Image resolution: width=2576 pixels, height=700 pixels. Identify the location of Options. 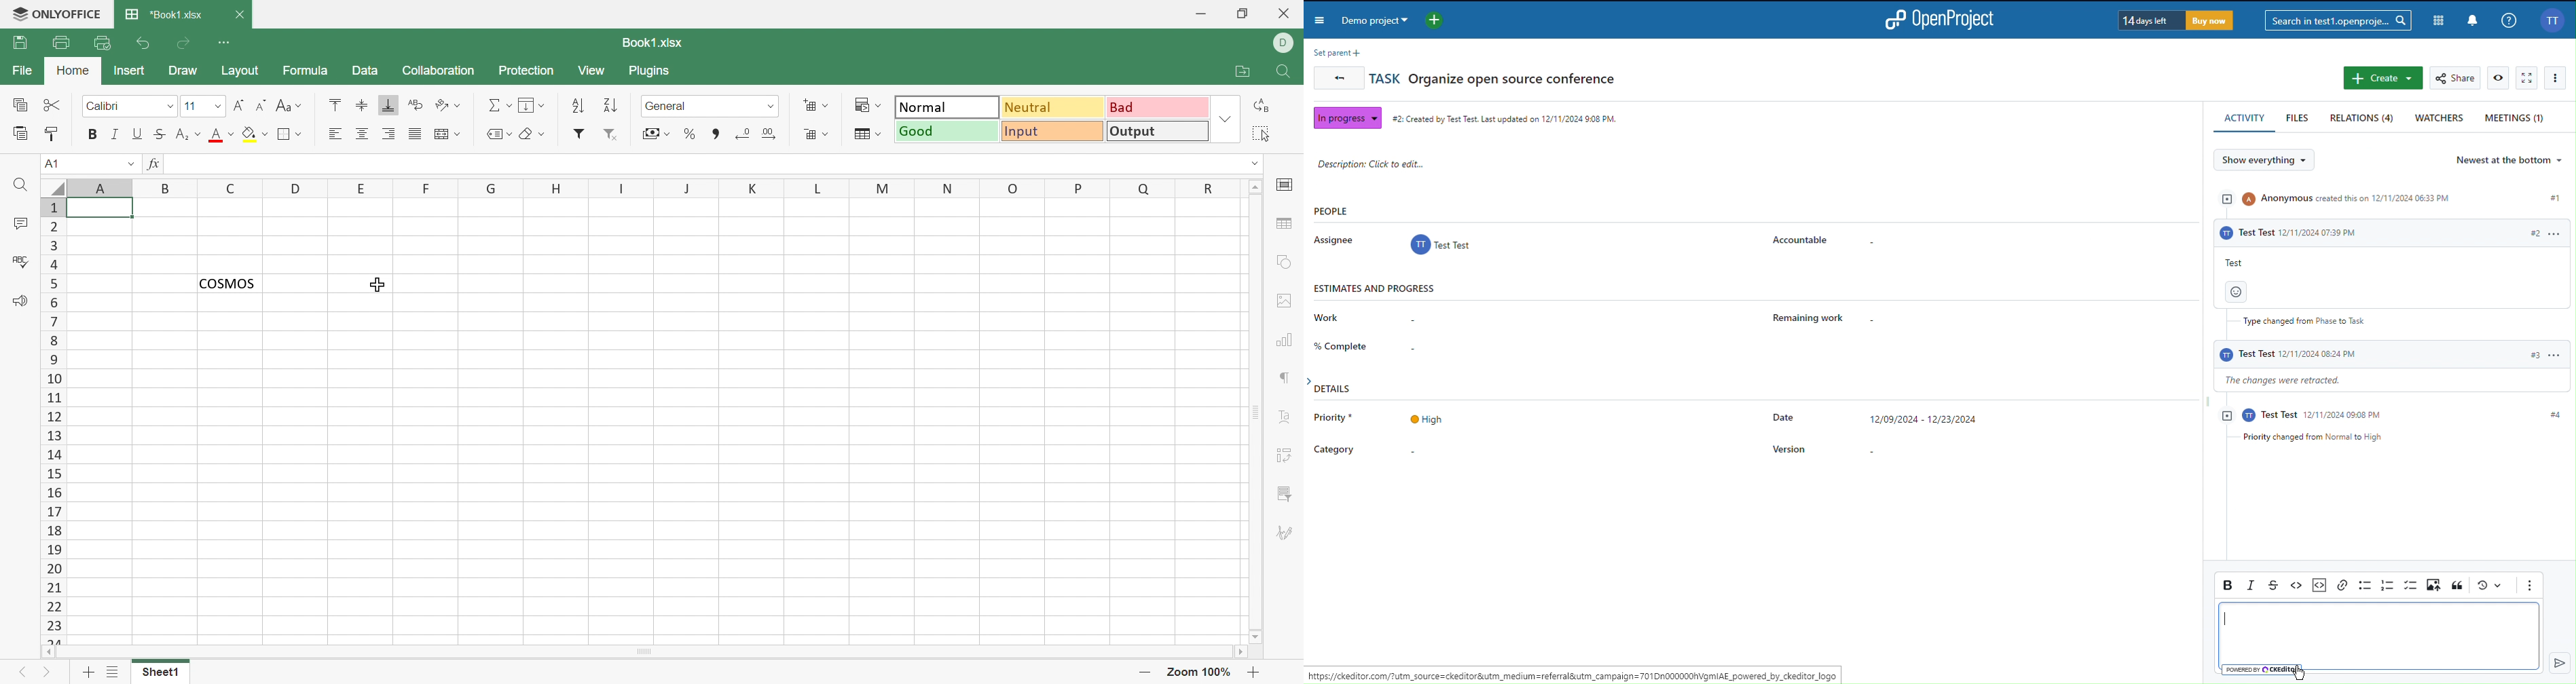
(2559, 78).